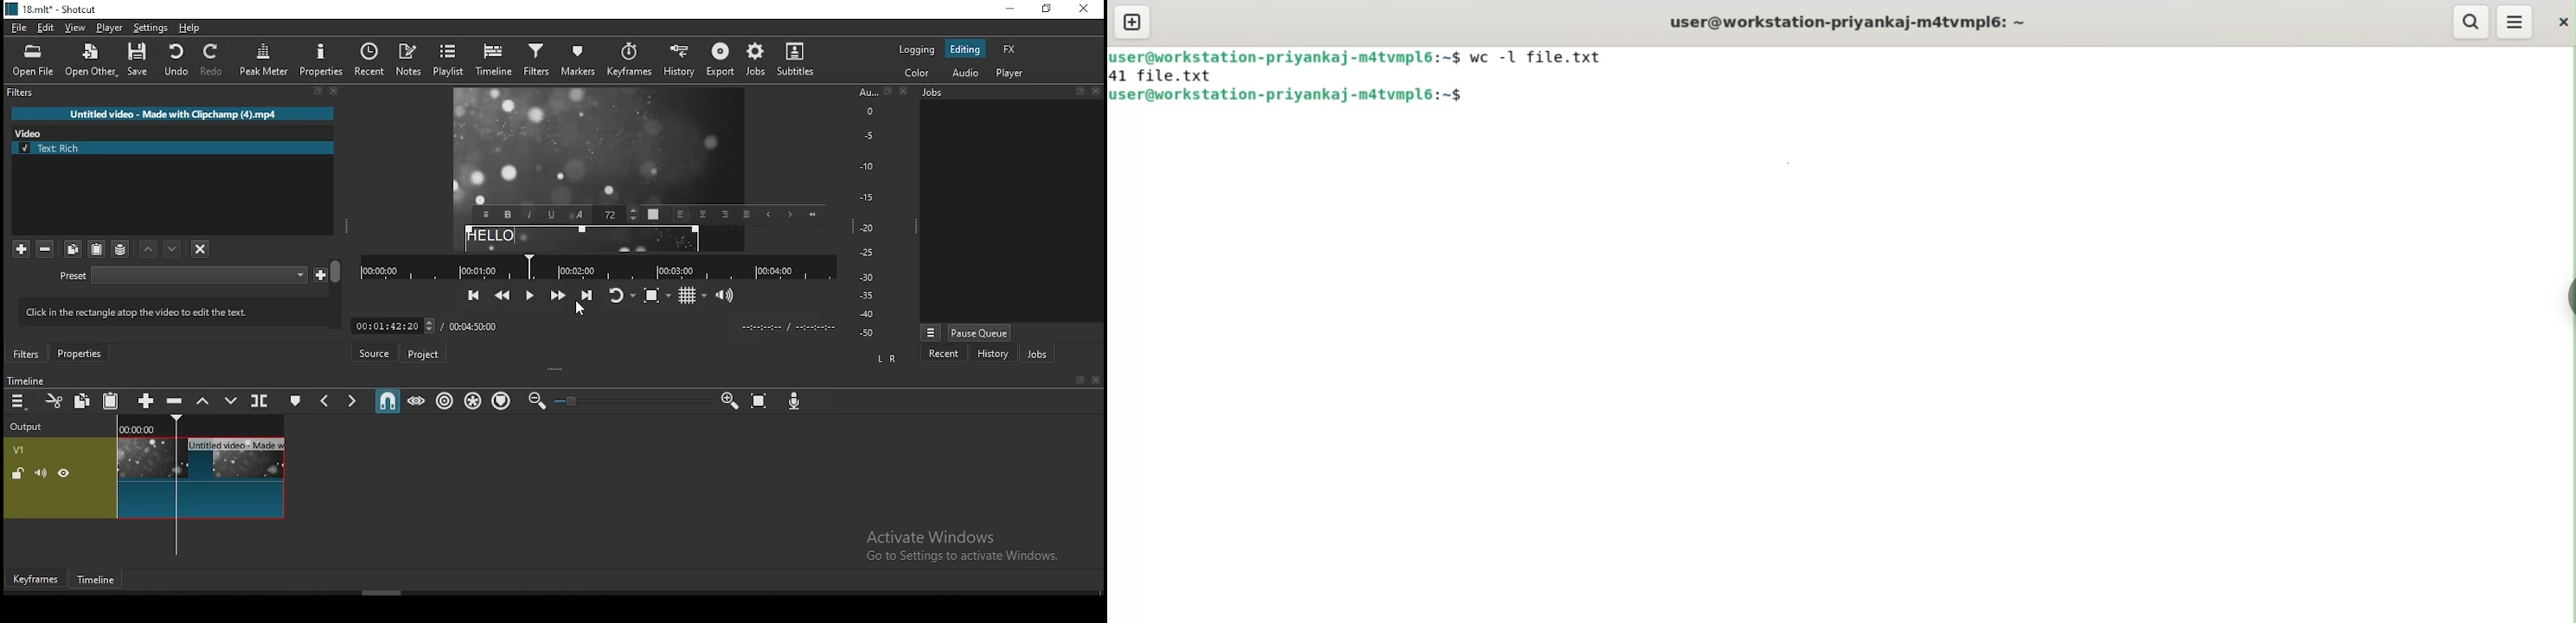 The width and height of the screenshot is (2576, 644). Describe the element at coordinates (580, 215) in the screenshot. I see `Font Style` at that location.